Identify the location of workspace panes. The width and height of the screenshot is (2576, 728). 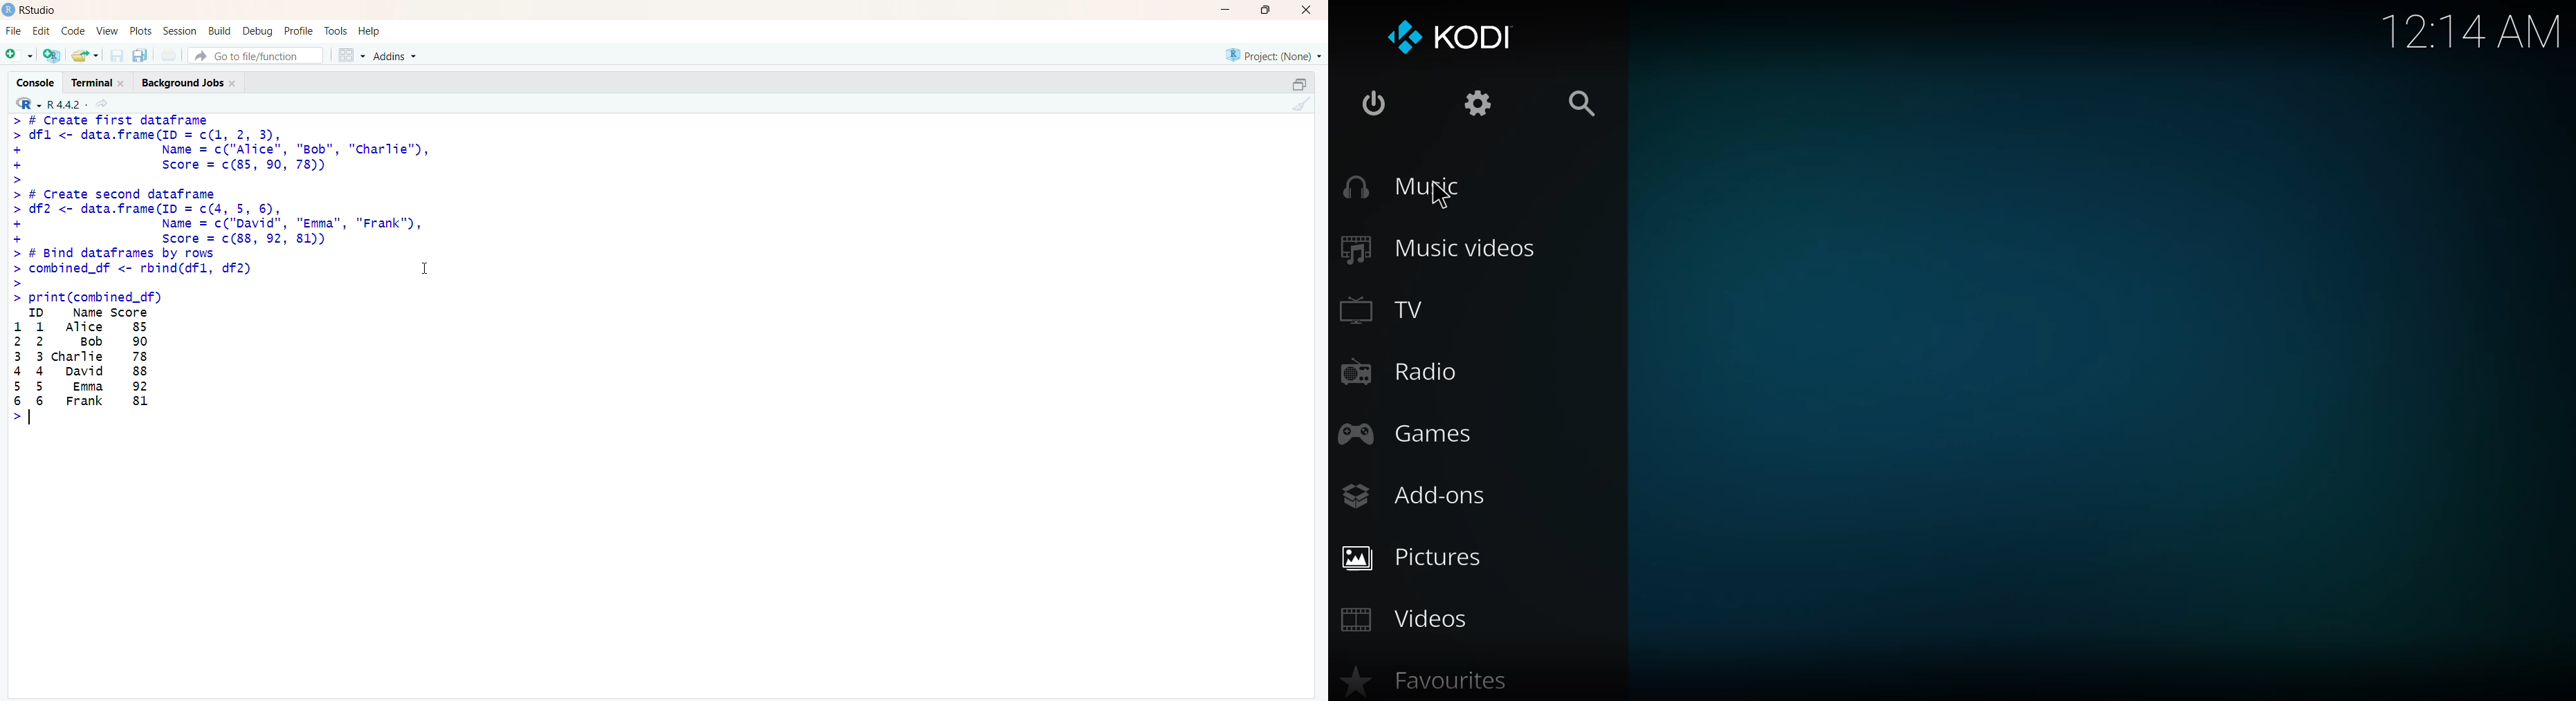
(351, 55).